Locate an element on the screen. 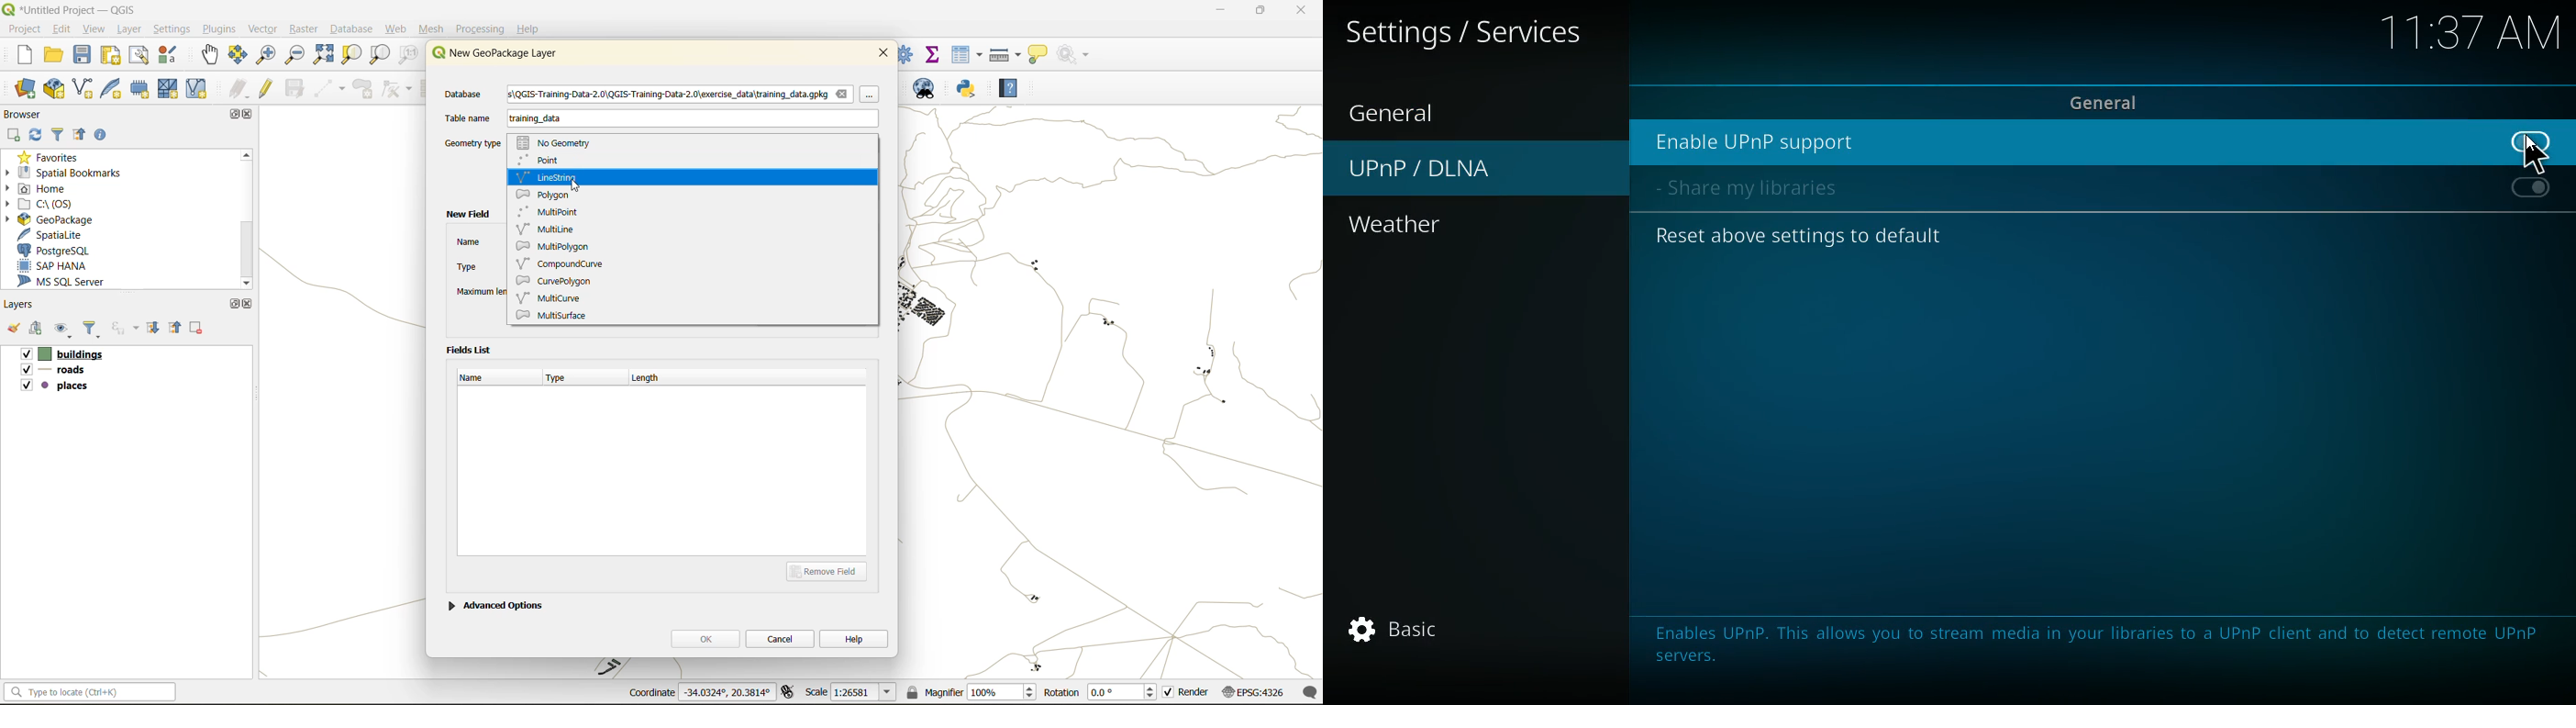 This screenshot has height=728, width=2576. maximize is located at coordinates (234, 304).